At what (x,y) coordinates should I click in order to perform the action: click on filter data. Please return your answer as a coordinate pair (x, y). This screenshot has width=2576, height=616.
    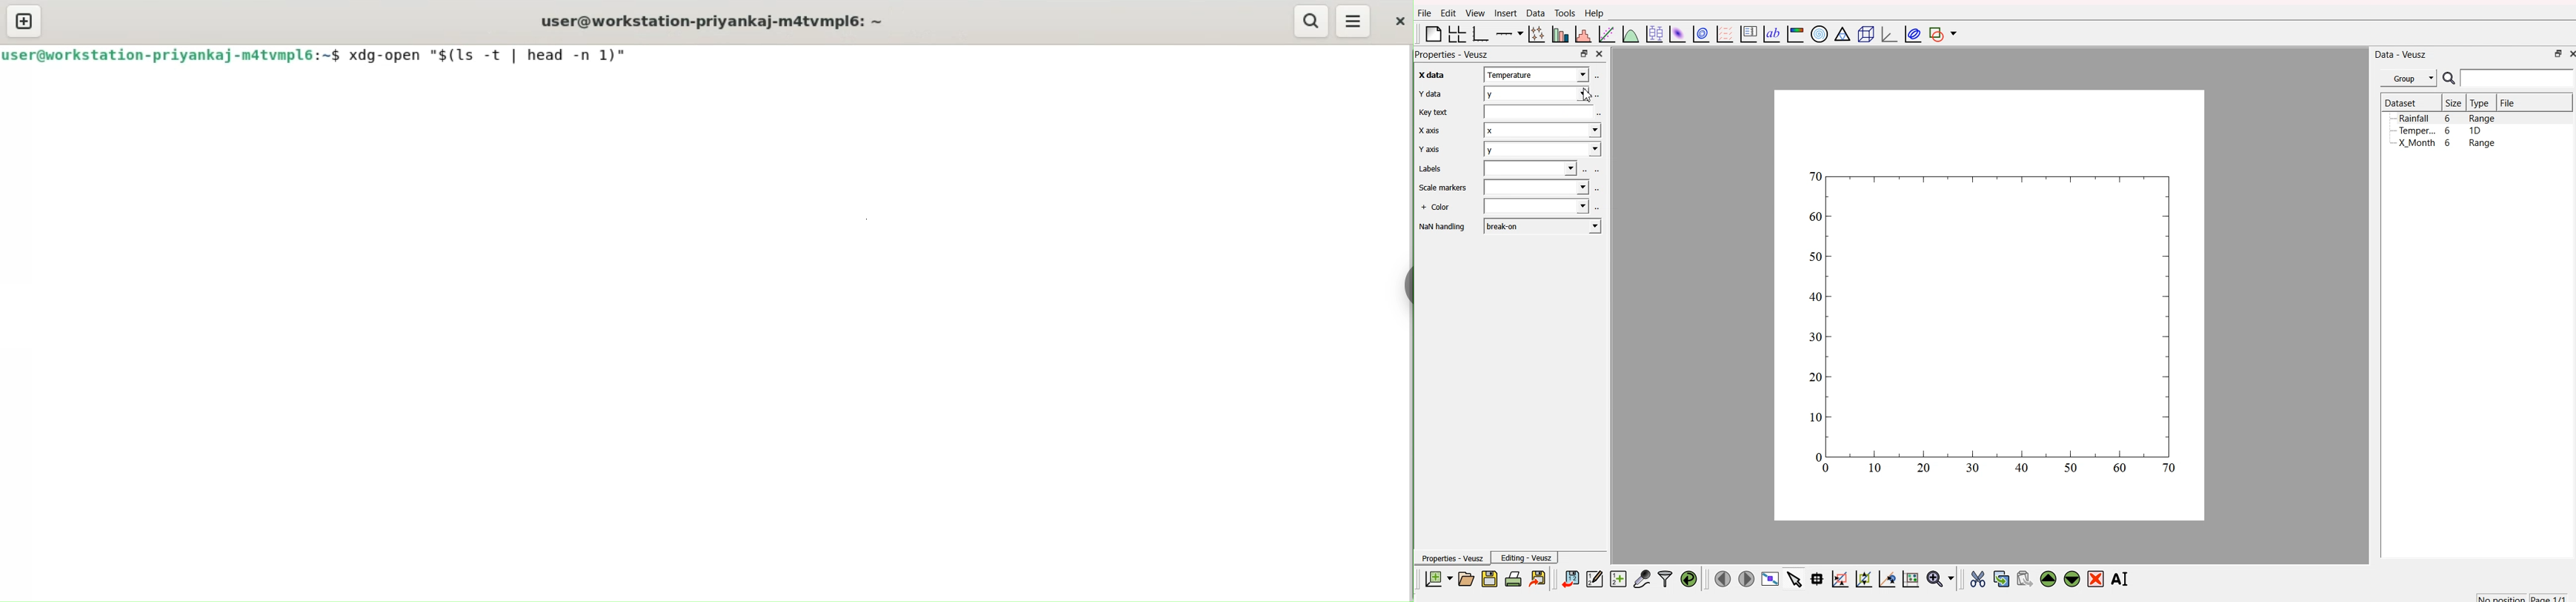
    Looking at the image, I should click on (1665, 577).